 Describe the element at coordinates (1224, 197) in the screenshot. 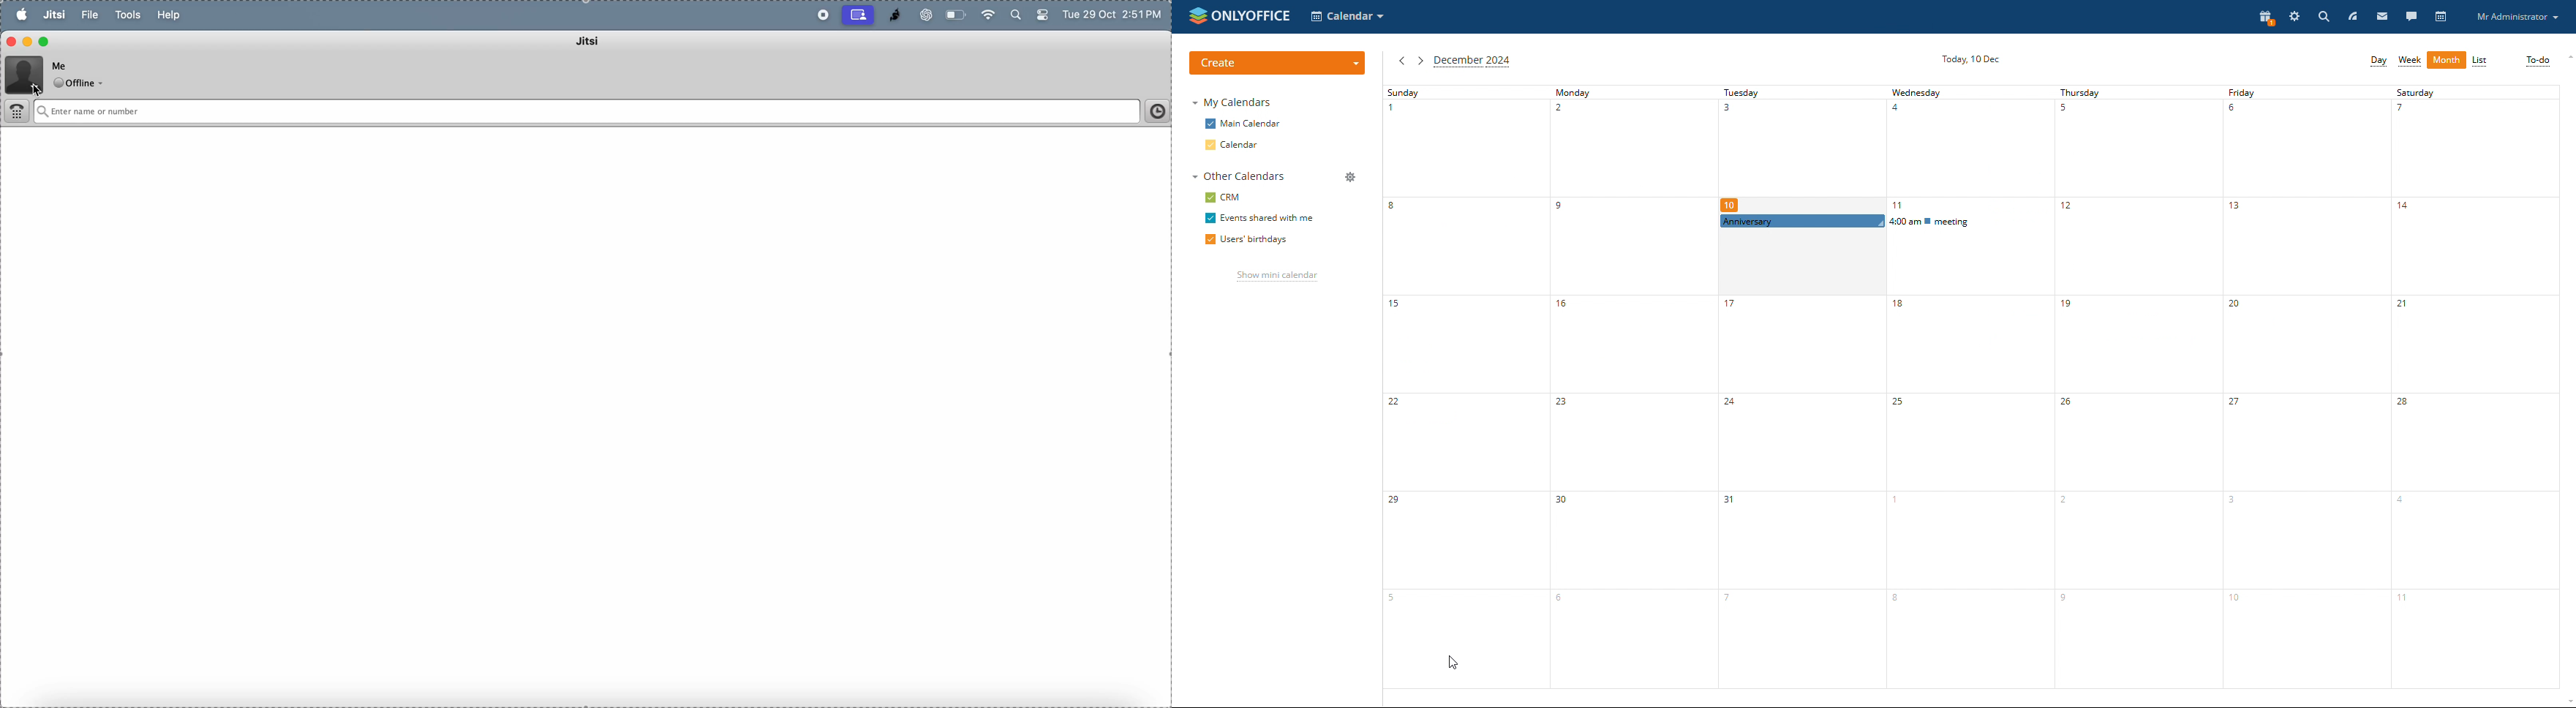

I see `crm` at that location.